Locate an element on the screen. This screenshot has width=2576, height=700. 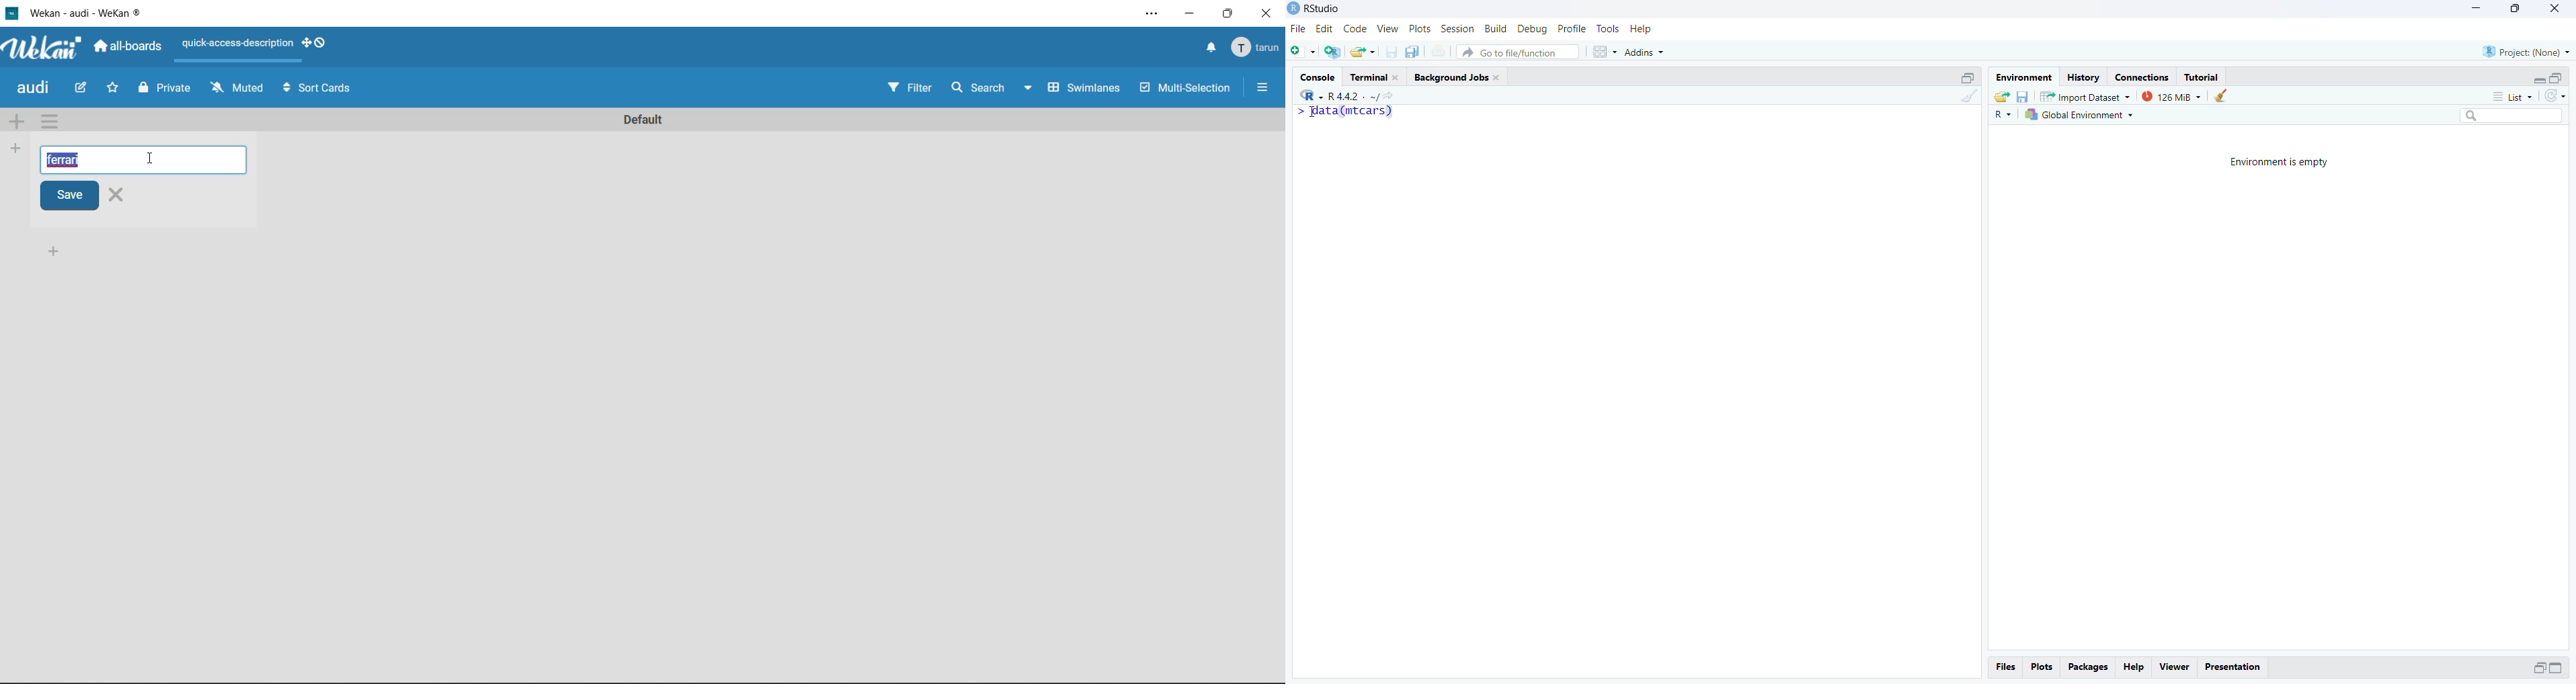
Build is located at coordinates (1495, 28).